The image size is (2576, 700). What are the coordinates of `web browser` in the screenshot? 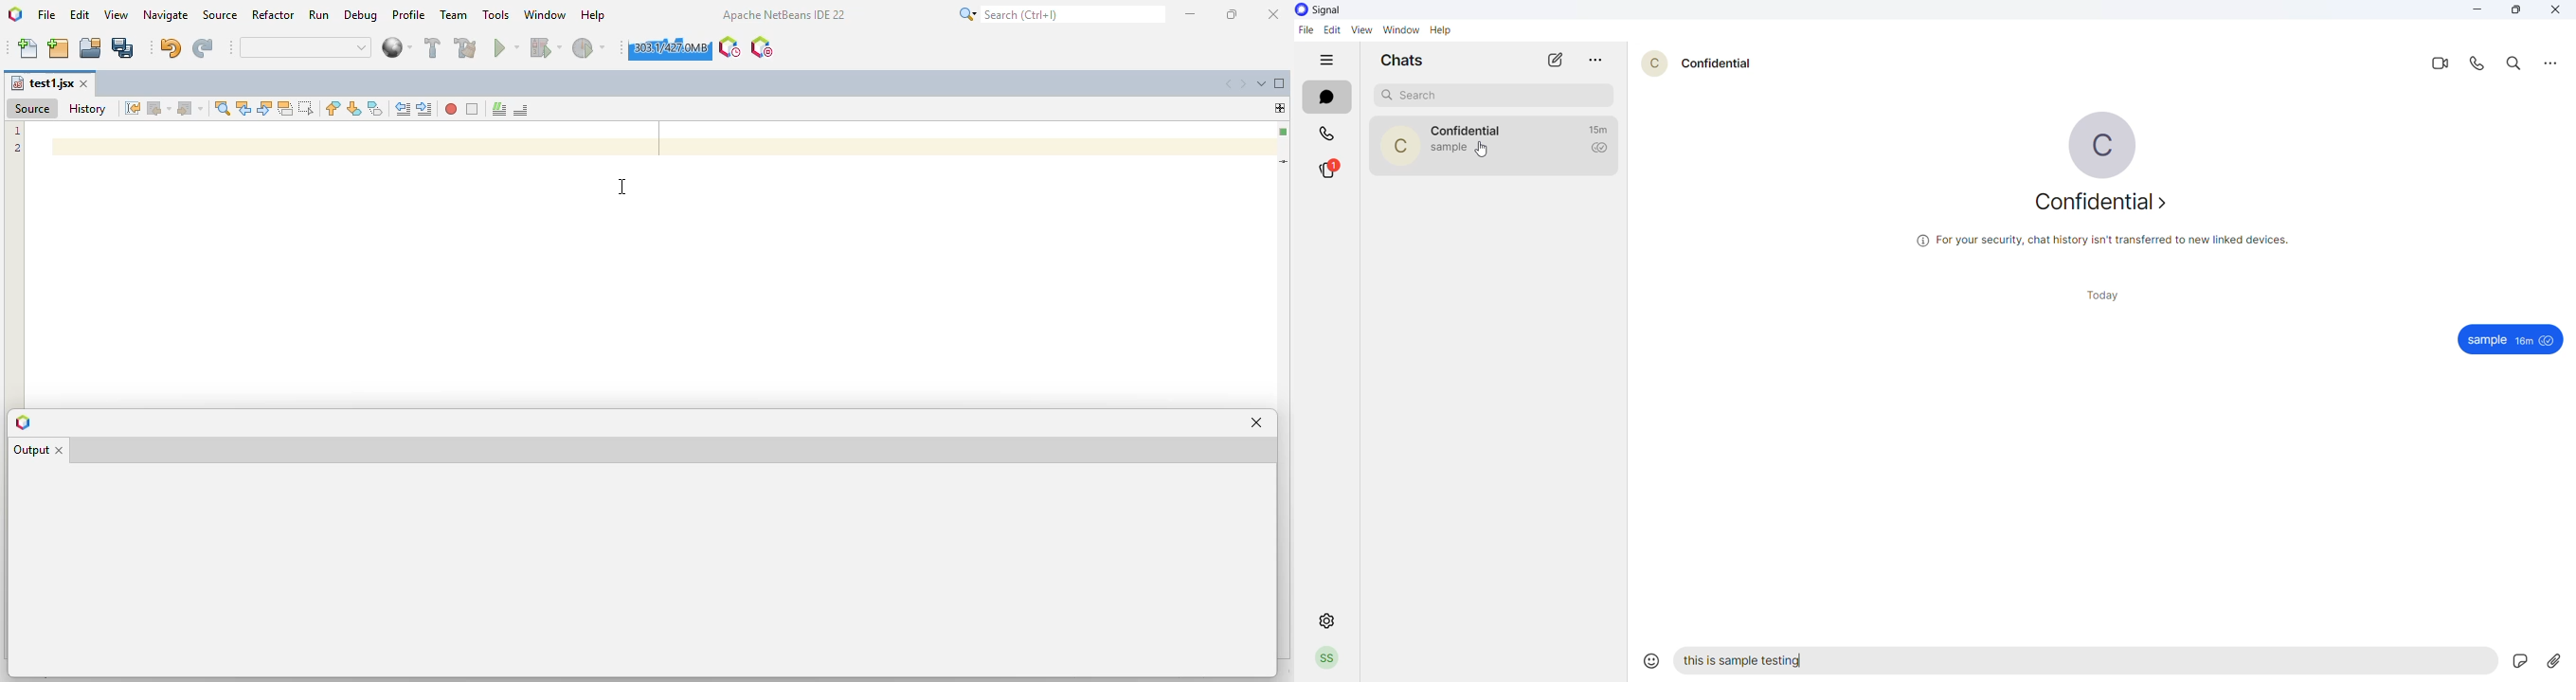 It's located at (396, 47).